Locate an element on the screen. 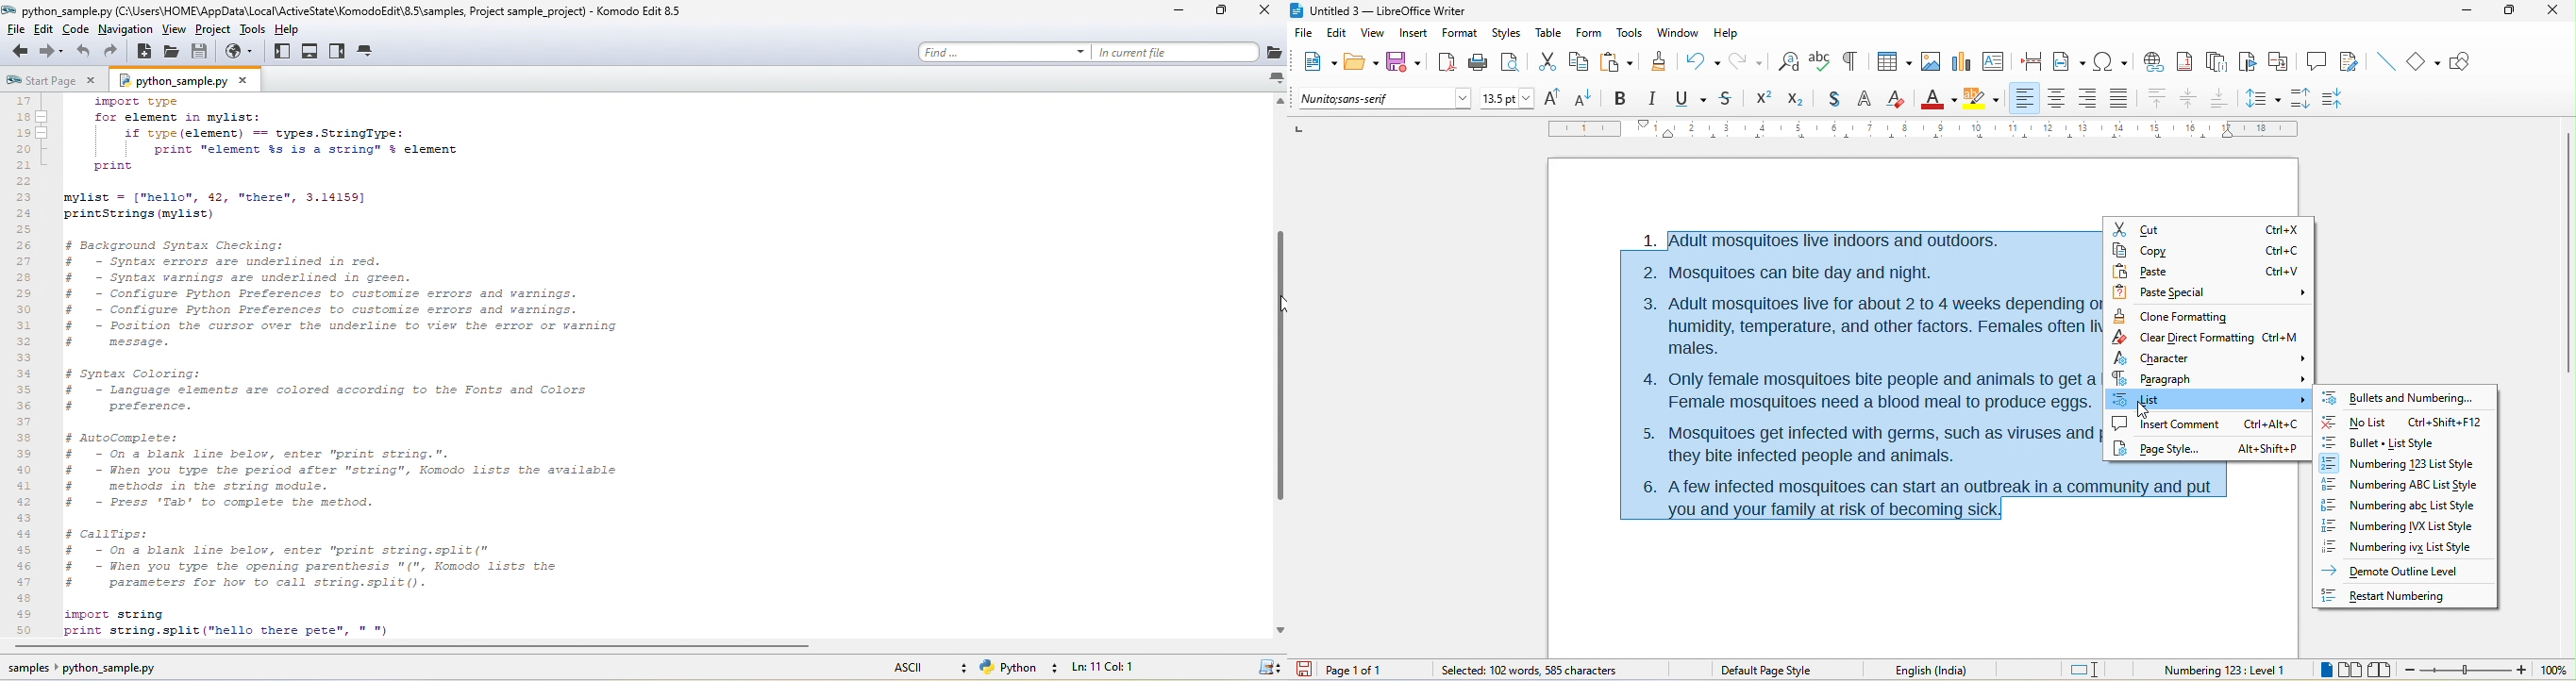 The image size is (2576, 700). book view is located at coordinates (2379, 669).